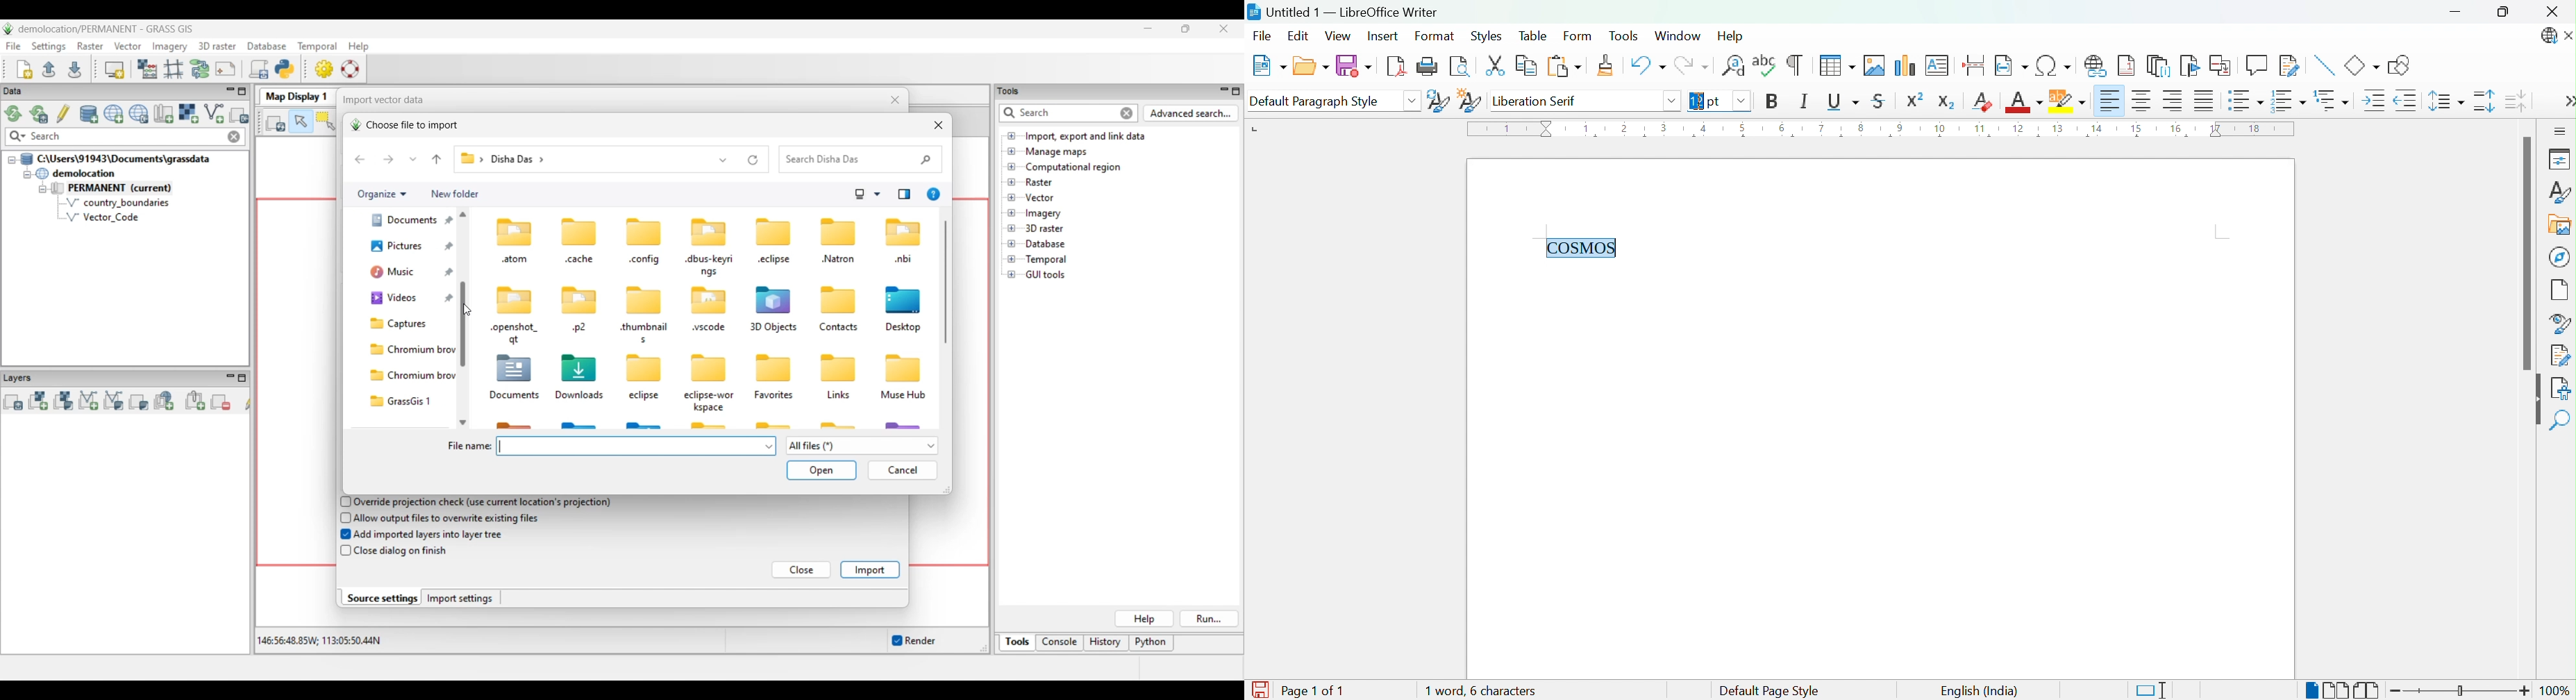  I want to click on Scroll Bar, so click(2525, 253).